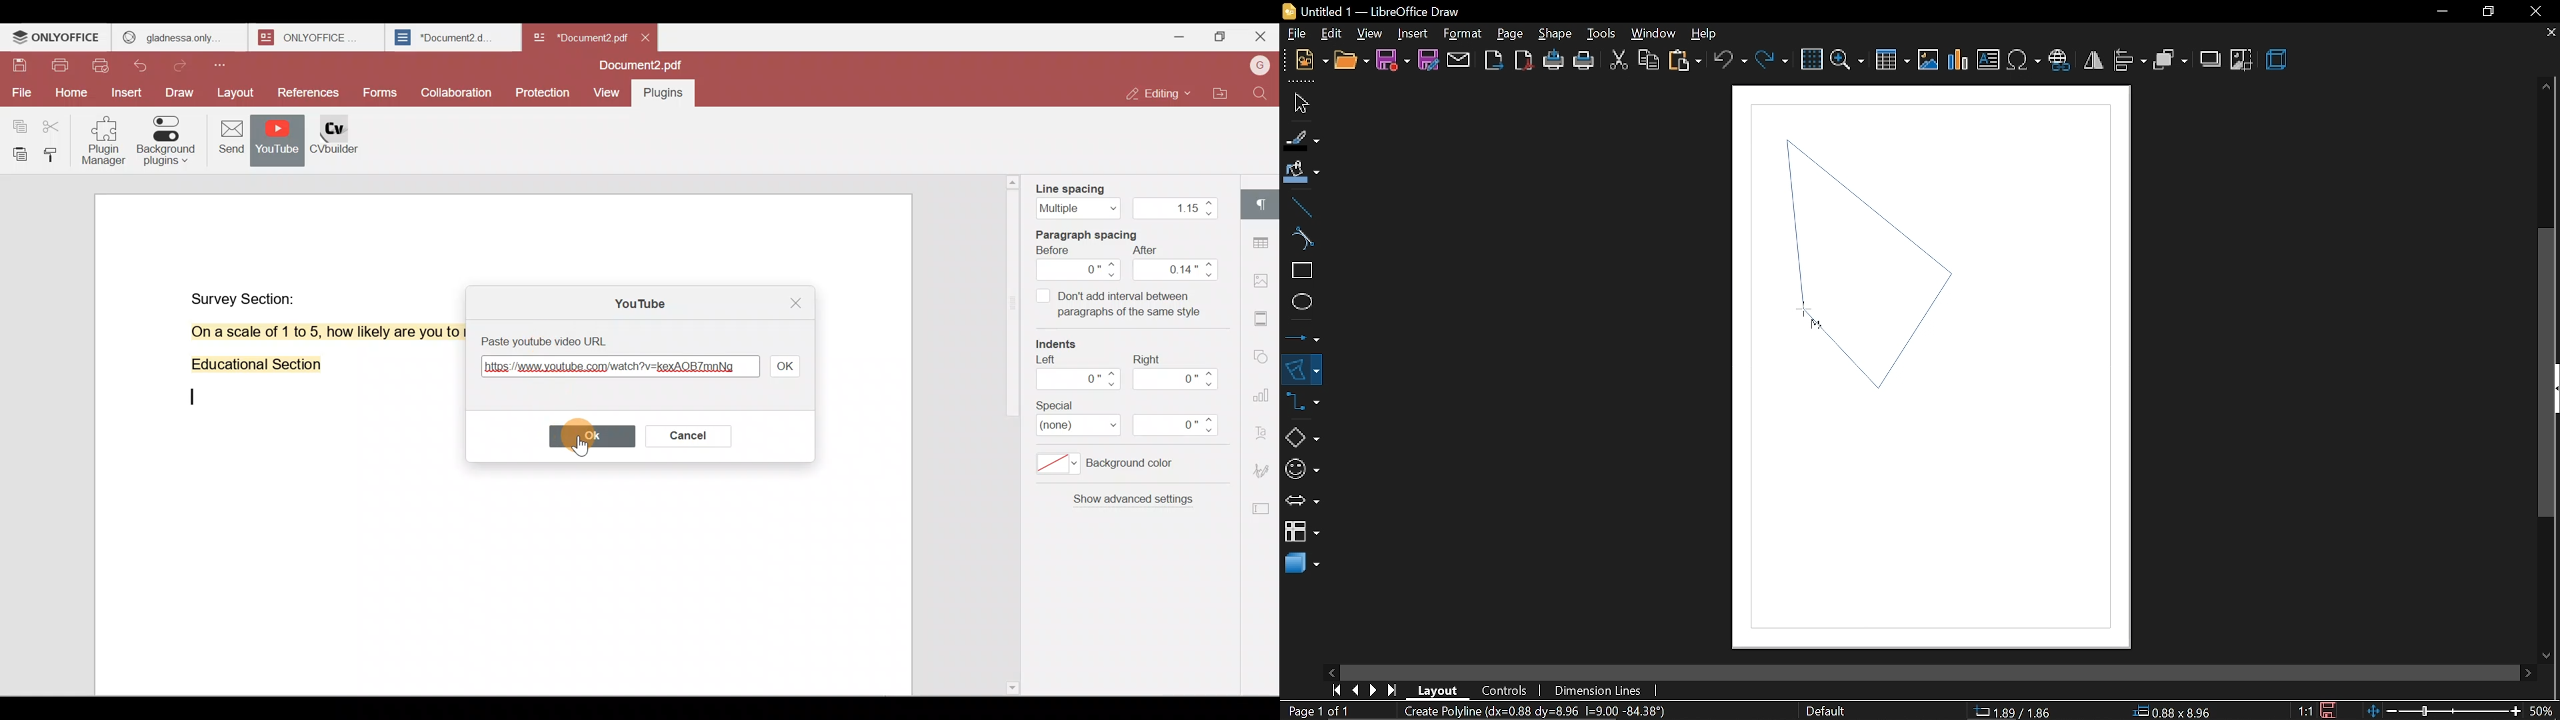 This screenshot has height=728, width=2576. What do you see at coordinates (1458, 60) in the screenshot?
I see `attach` at bounding box center [1458, 60].